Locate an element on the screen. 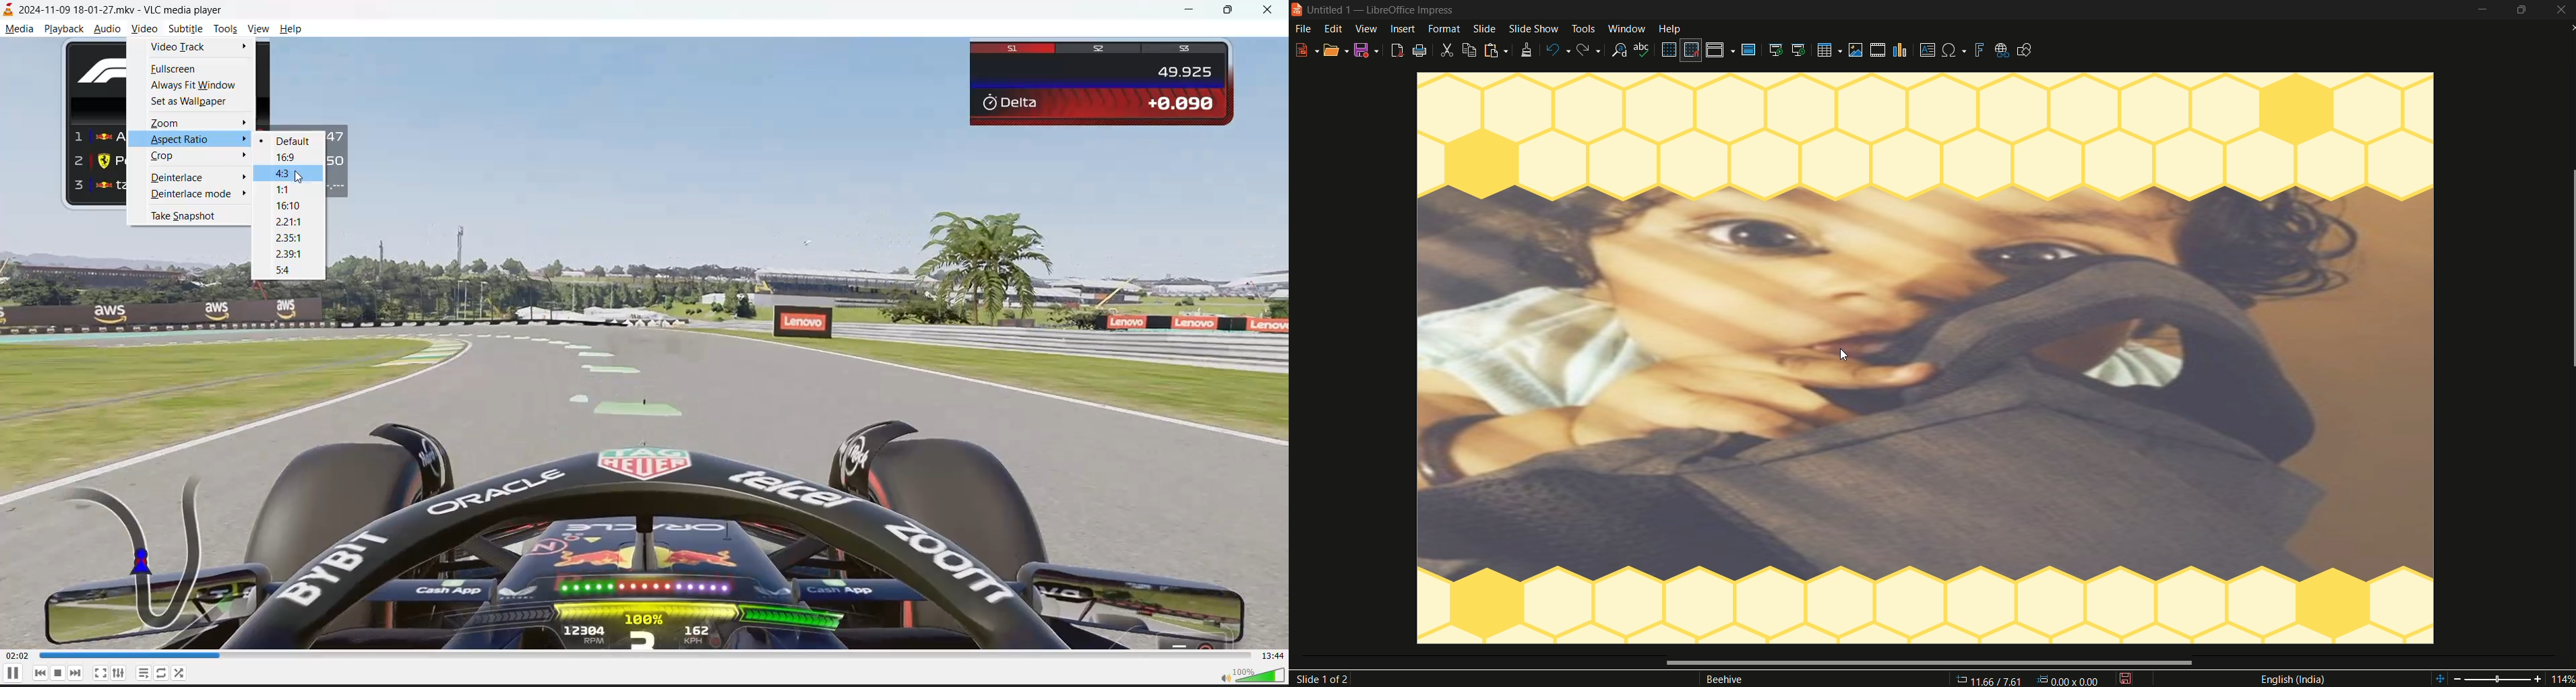 This screenshot has height=700, width=2576. language is located at coordinates (2292, 680).